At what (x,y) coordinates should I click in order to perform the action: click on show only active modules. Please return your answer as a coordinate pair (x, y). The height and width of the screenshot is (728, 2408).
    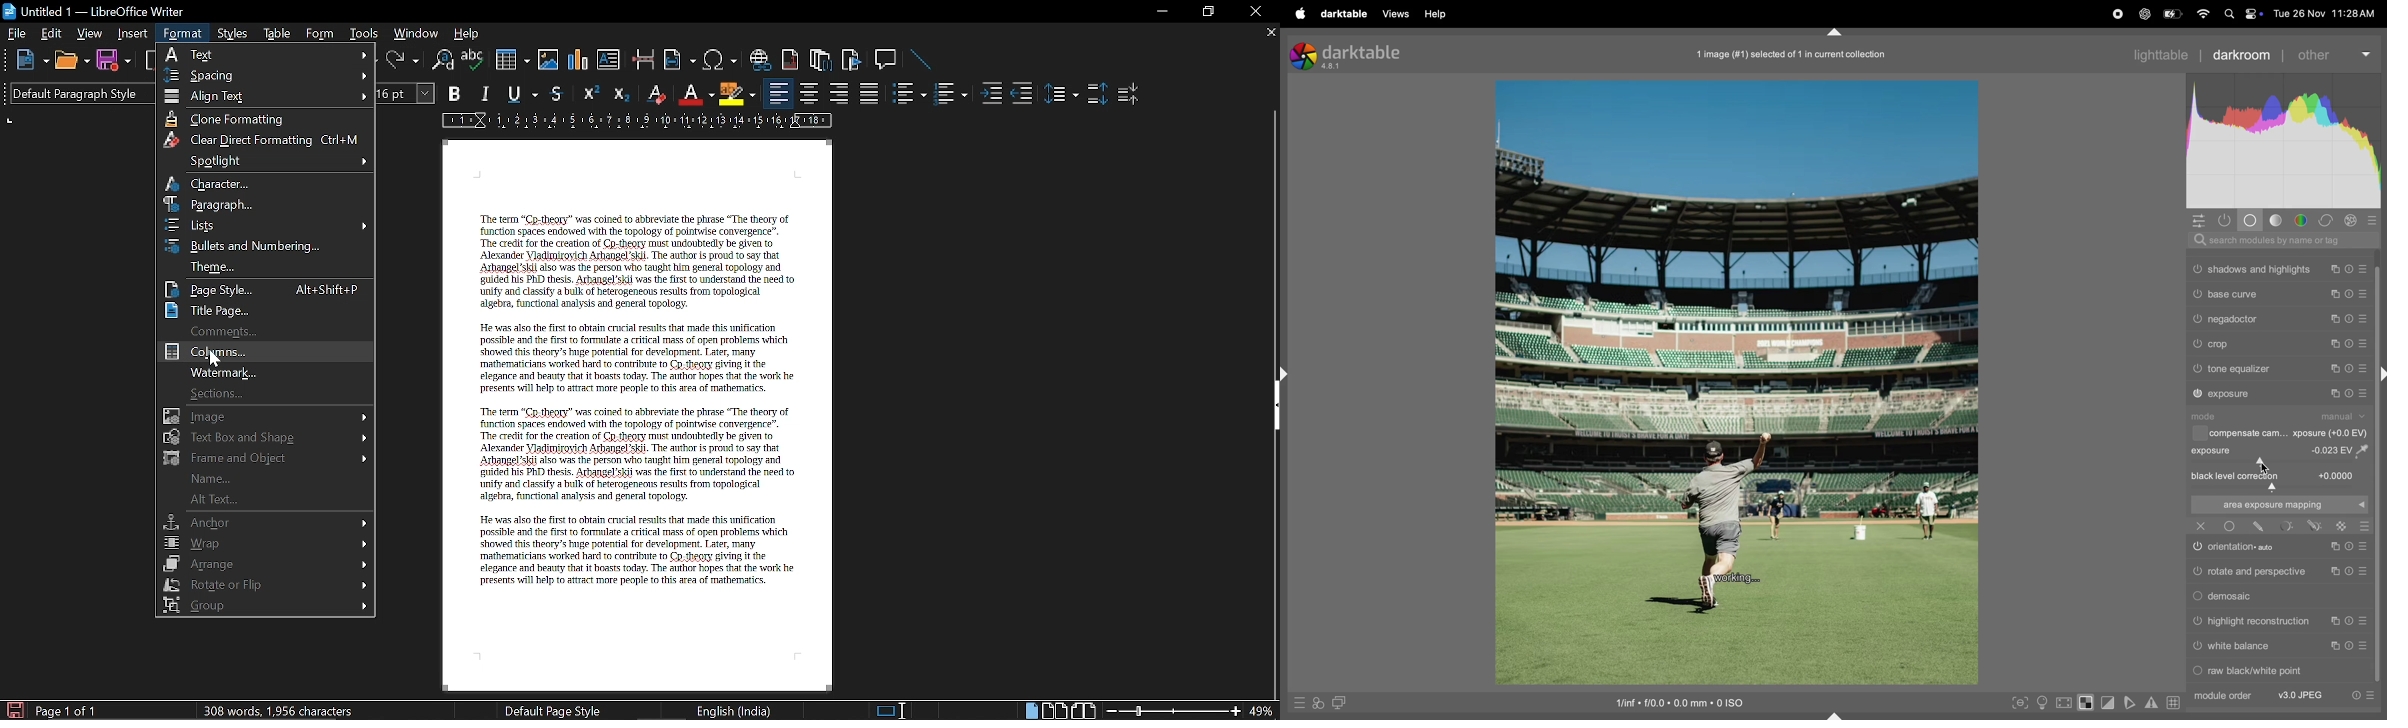
    Looking at the image, I should click on (2228, 221).